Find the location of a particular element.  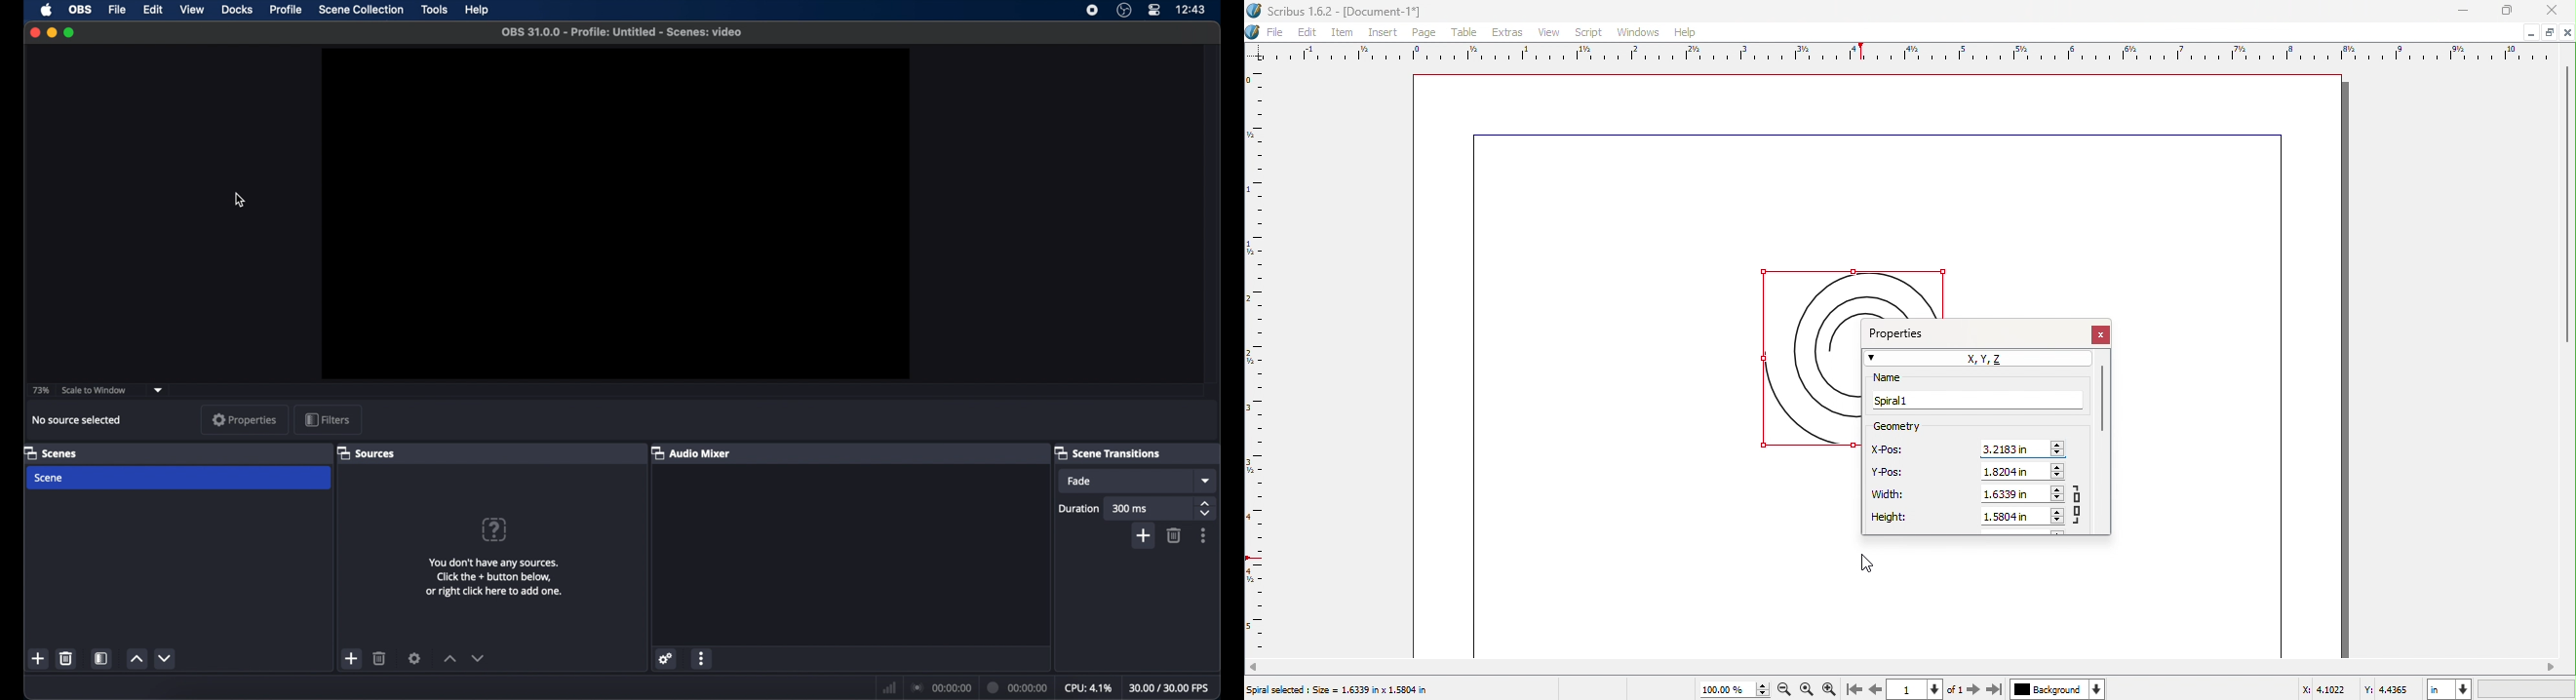

X, Y, Z is located at coordinates (1977, 359).